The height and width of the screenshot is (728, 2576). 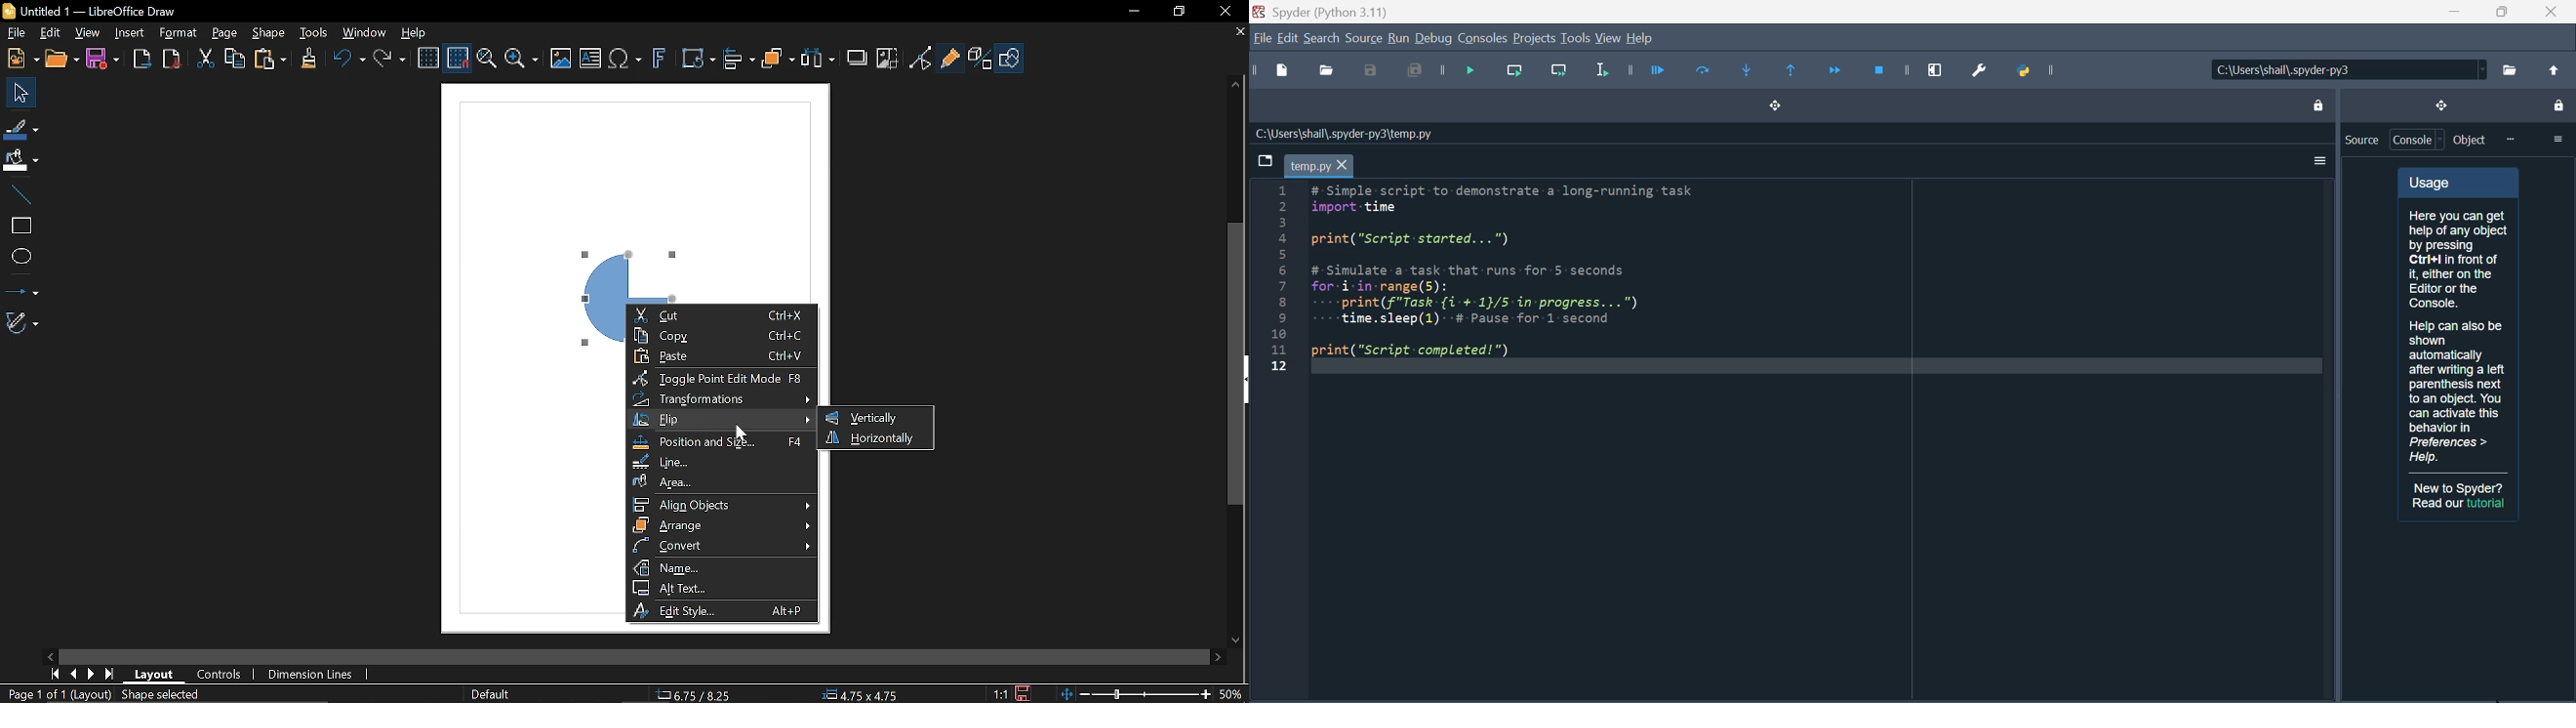 I want to click on Toggle ectrusion, so click(x=981, y=59).